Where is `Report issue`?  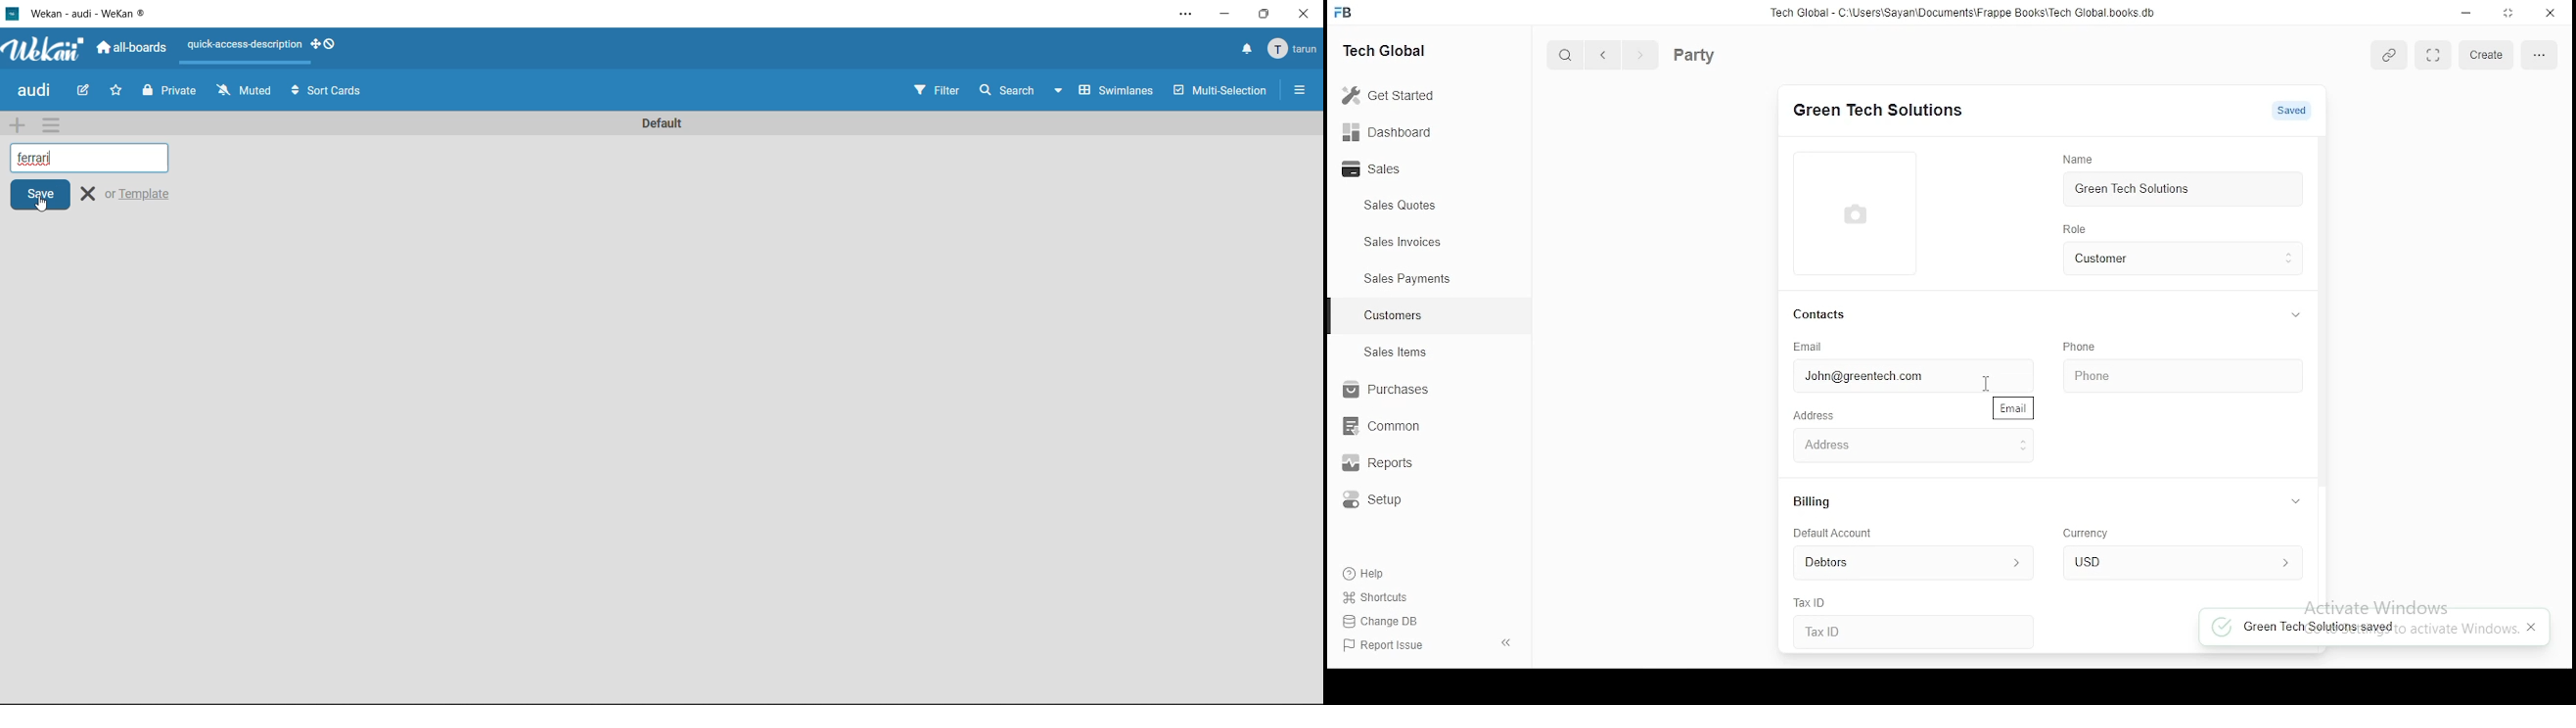
Report issue is located at coordinates (1387, 646).